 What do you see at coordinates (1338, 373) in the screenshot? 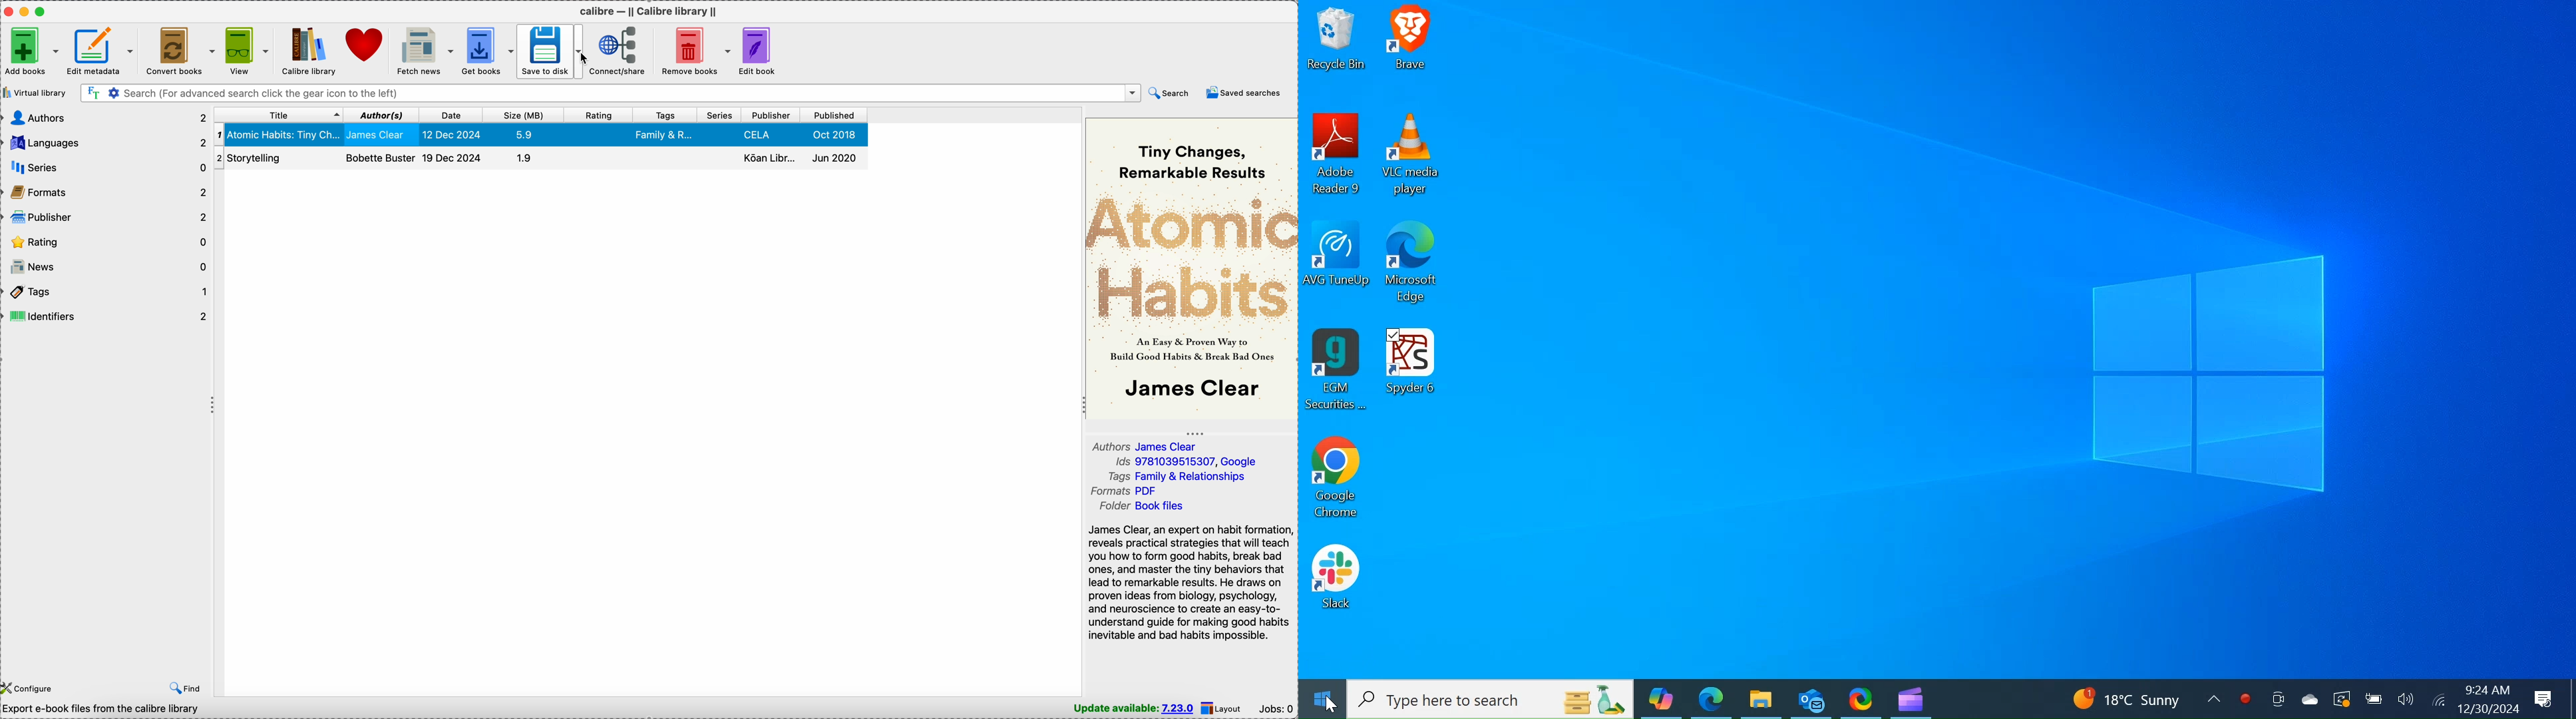
I see `EGM Securities Desktop Icon` at bounding box center [1338, 373].